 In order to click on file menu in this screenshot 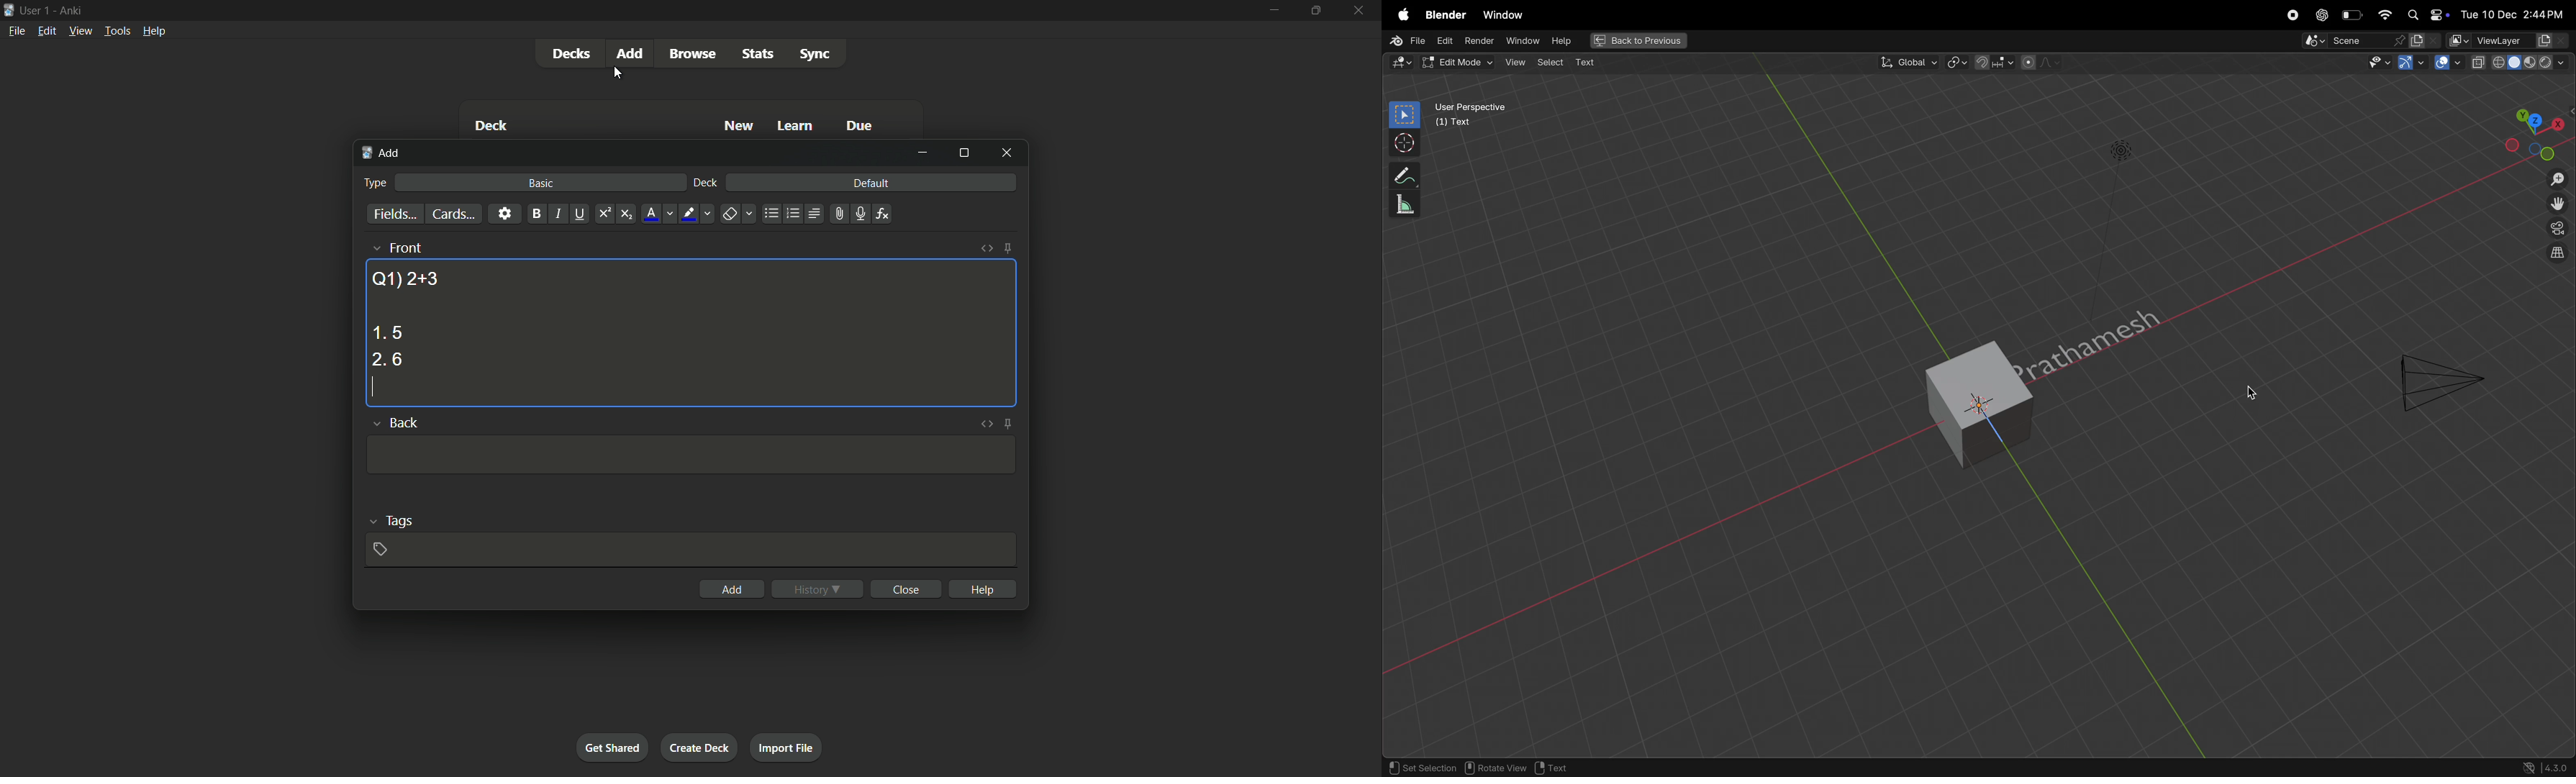, I will do `click(18, 30)`.